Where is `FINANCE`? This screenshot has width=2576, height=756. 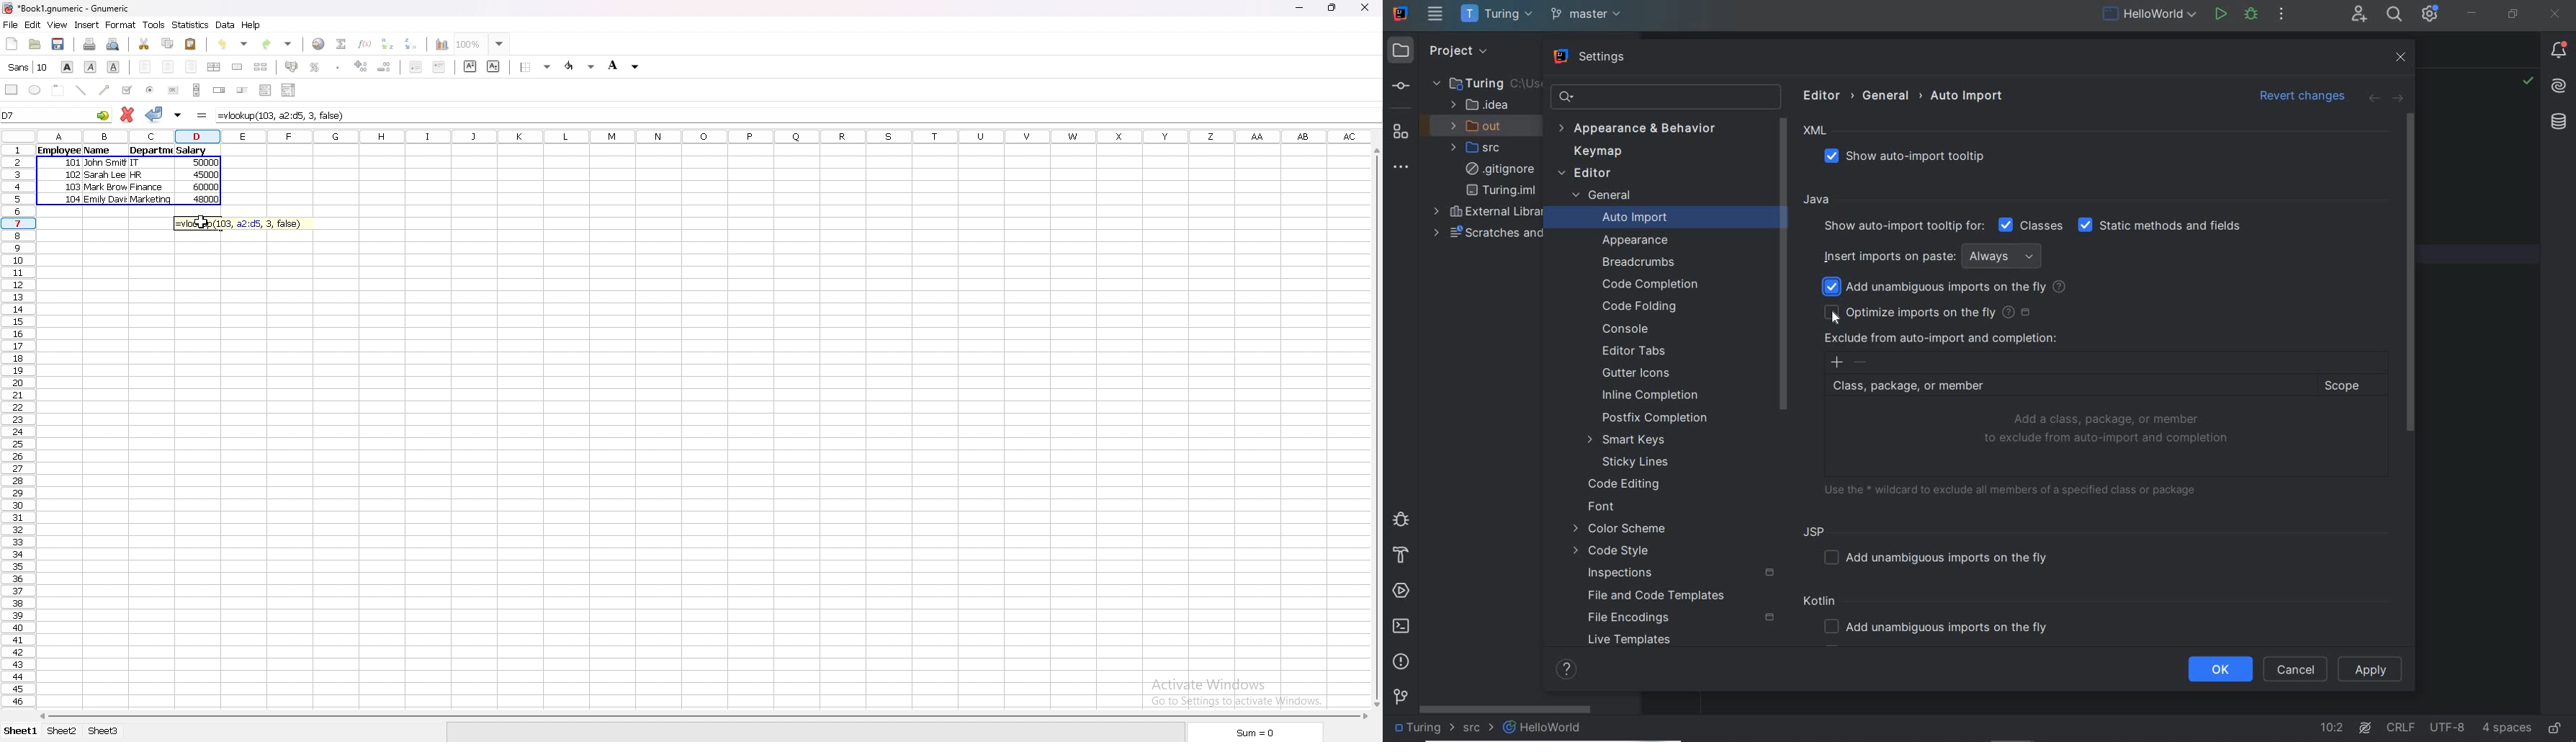 FINANCE is located at coordinates (151, 188).